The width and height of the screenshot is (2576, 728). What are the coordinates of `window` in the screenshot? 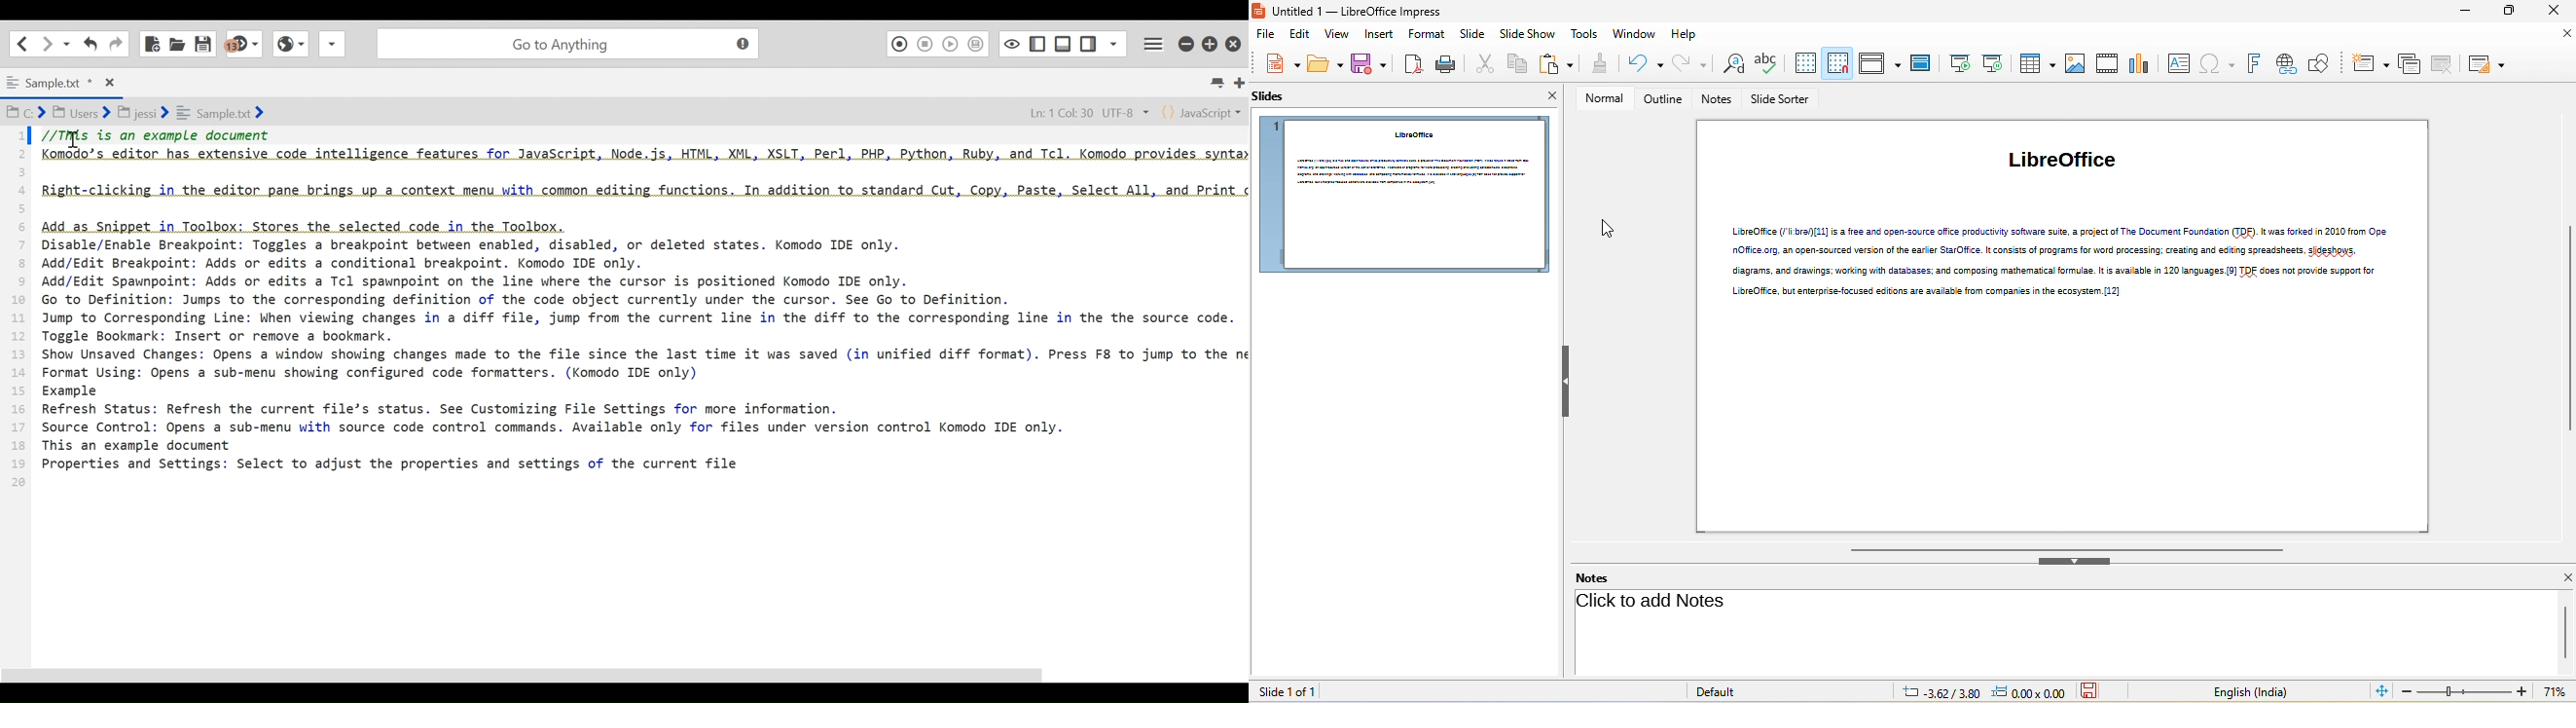 It's located at (1633, 34).